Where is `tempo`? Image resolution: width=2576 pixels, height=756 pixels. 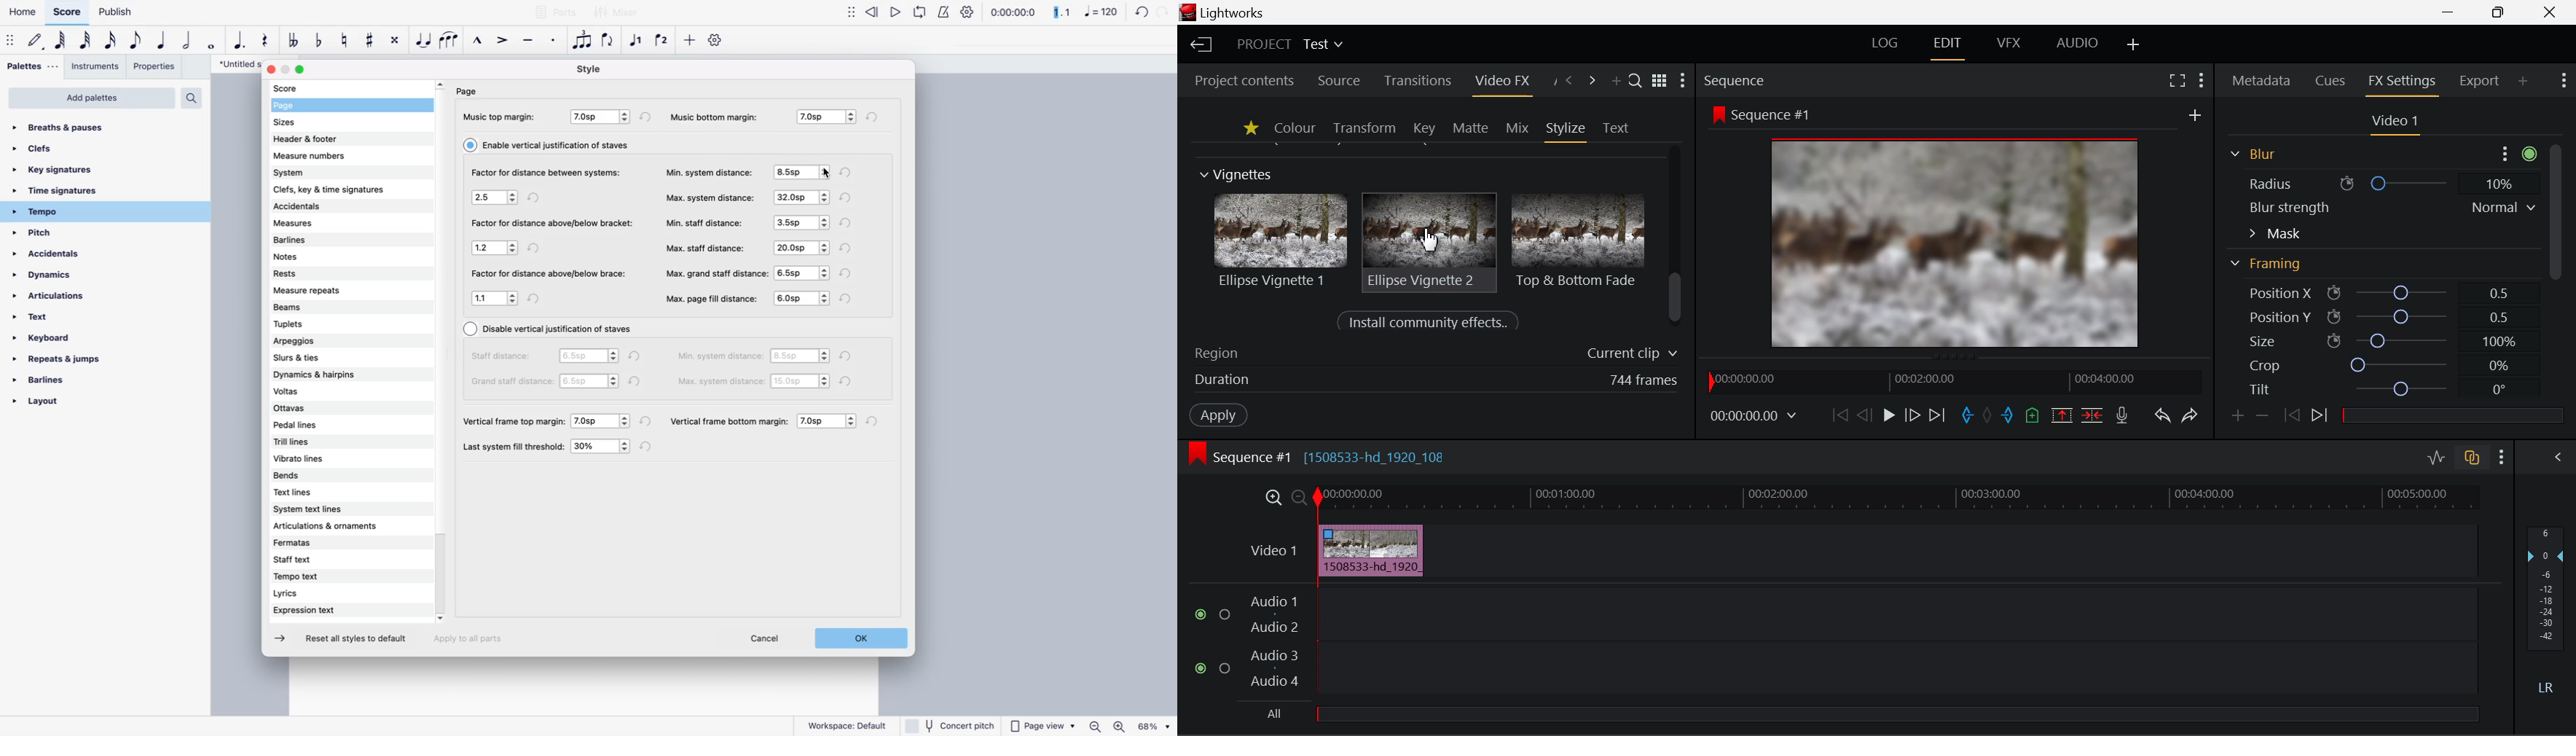 tempo is located at coordinates (79, 212).